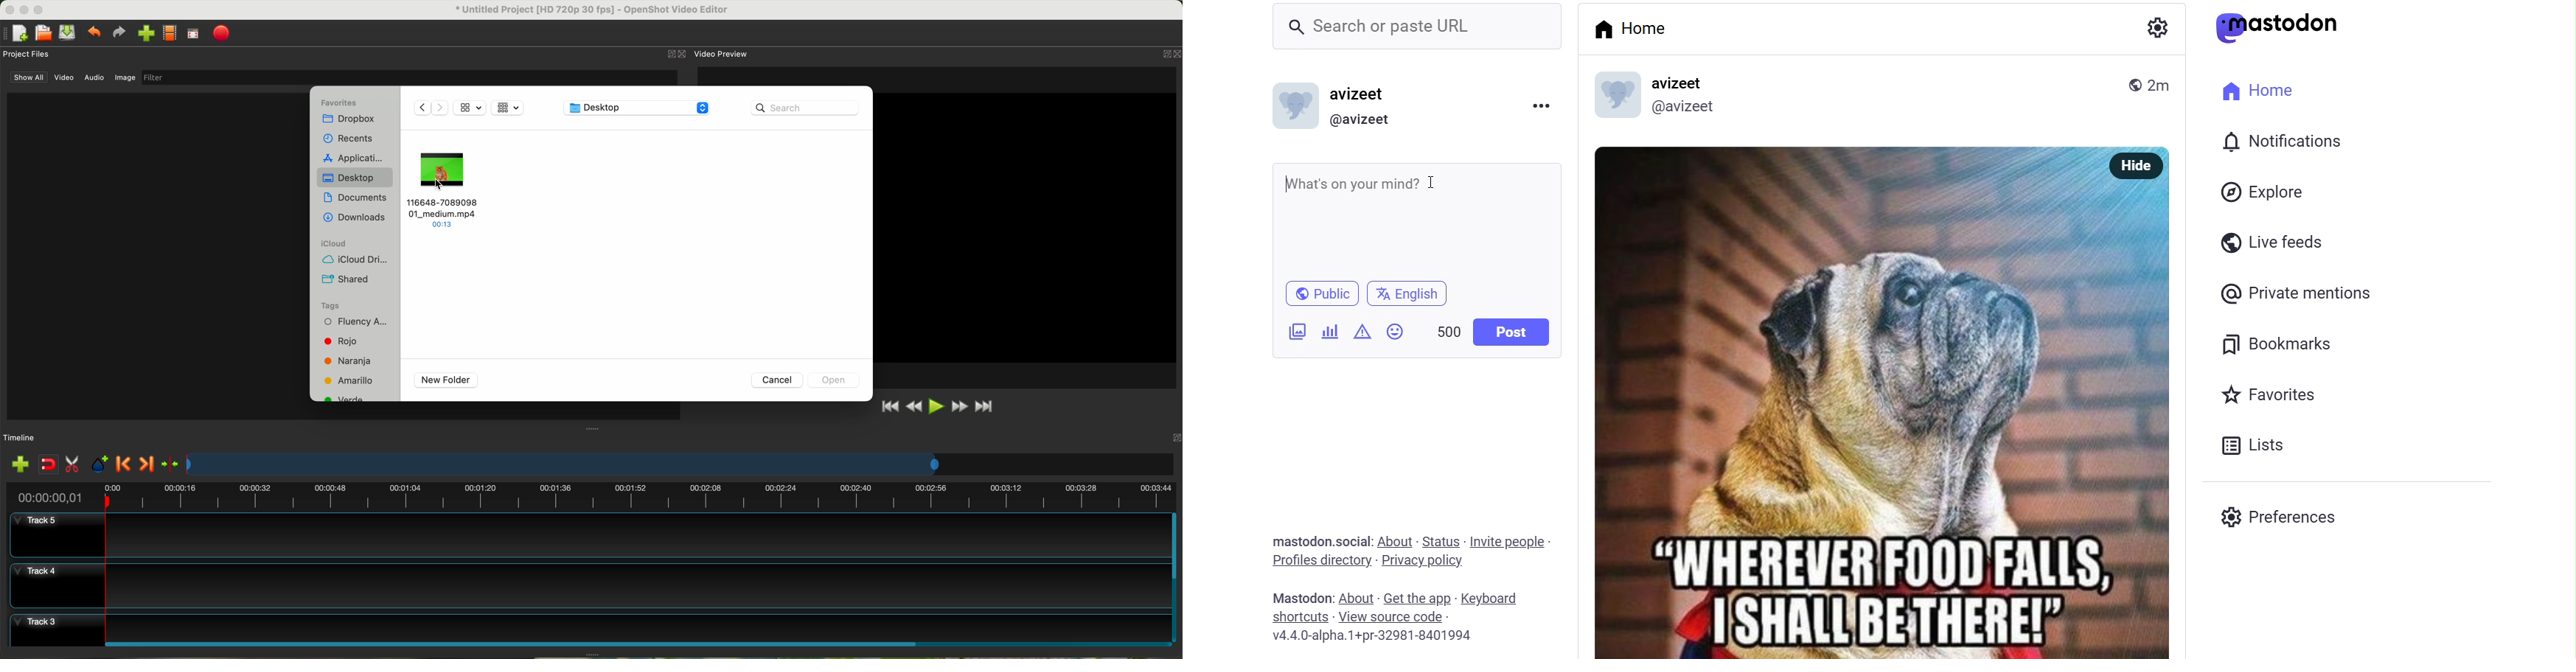 The width and height of the screenshot is (2576, 672). I want to click on about, so click(1396, 542).